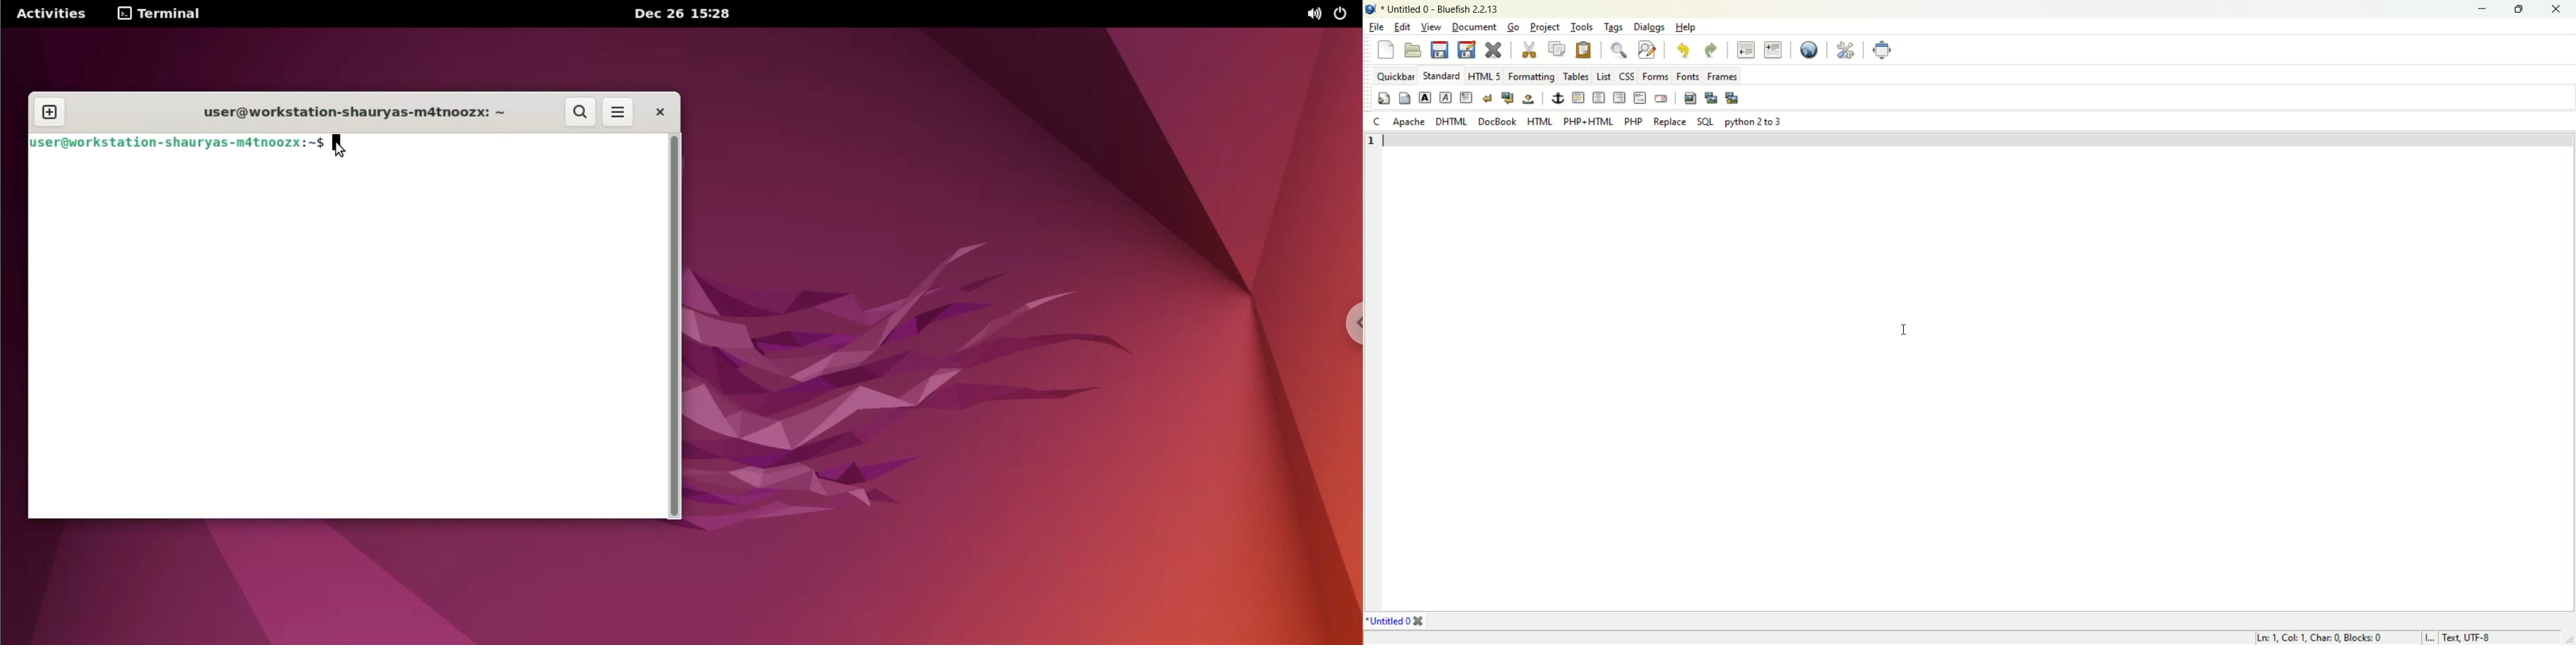 The height and width of the screenshot is (672, 2576). What do you see at coordinates (1588, 122) in the screenshot?
I see `PHP+HTML` at bounding box center [1588, 122].